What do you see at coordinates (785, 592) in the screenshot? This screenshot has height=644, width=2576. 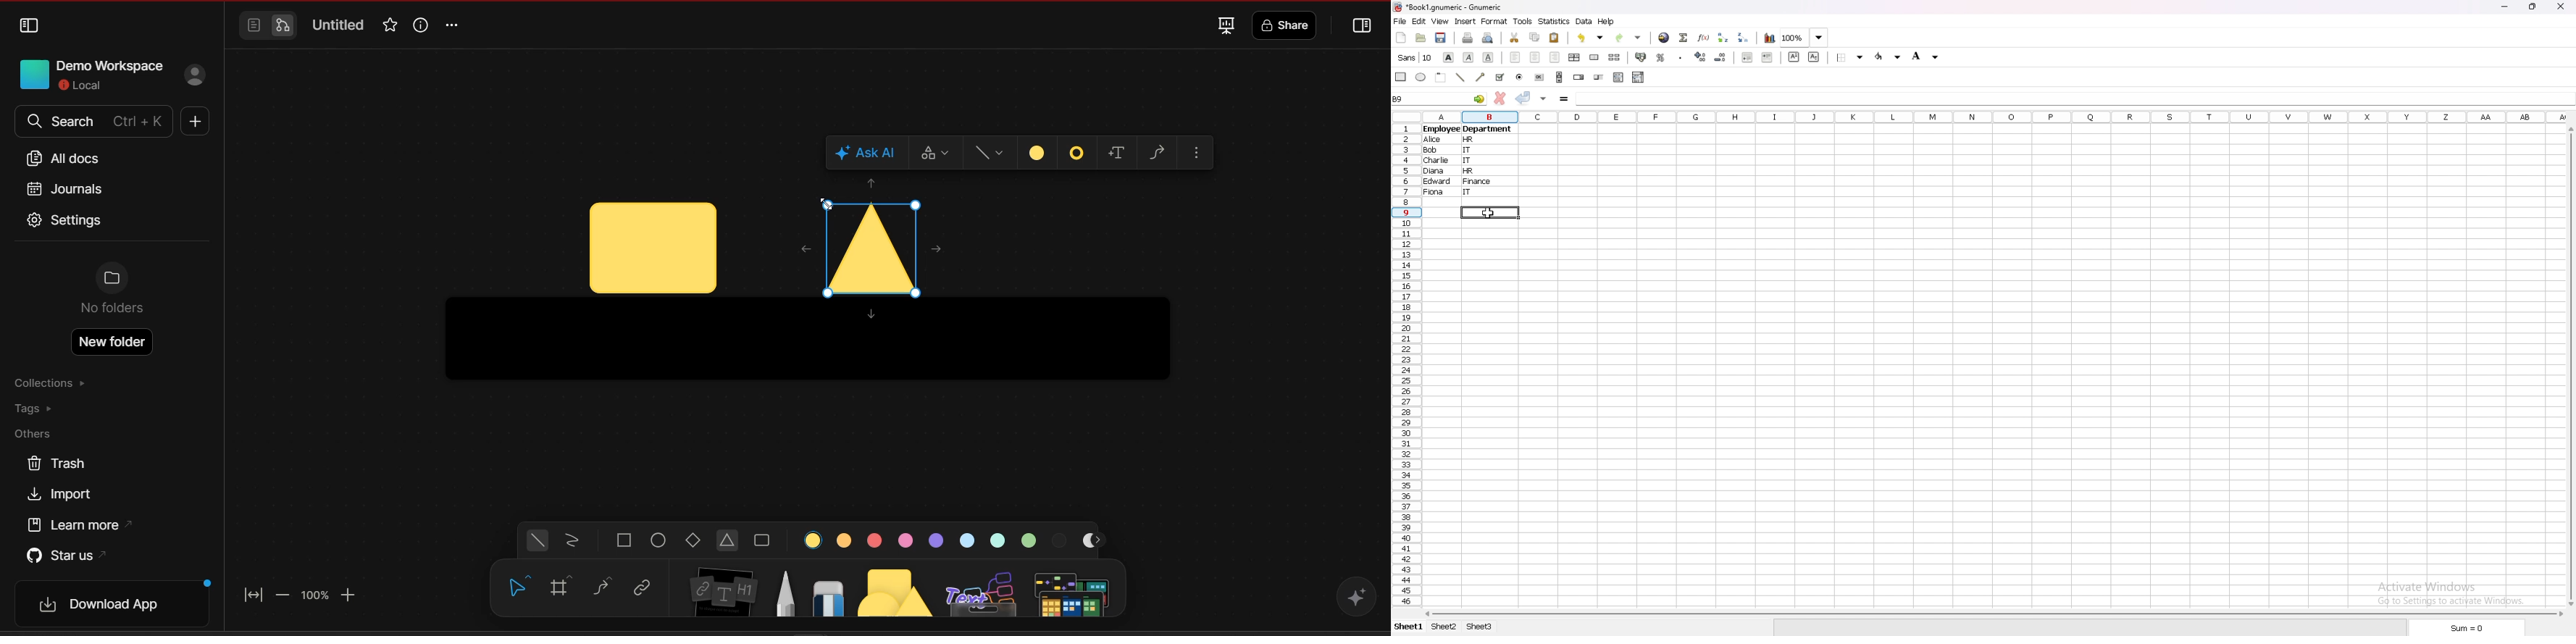 I see `pen` at bounding box center [785, 592].